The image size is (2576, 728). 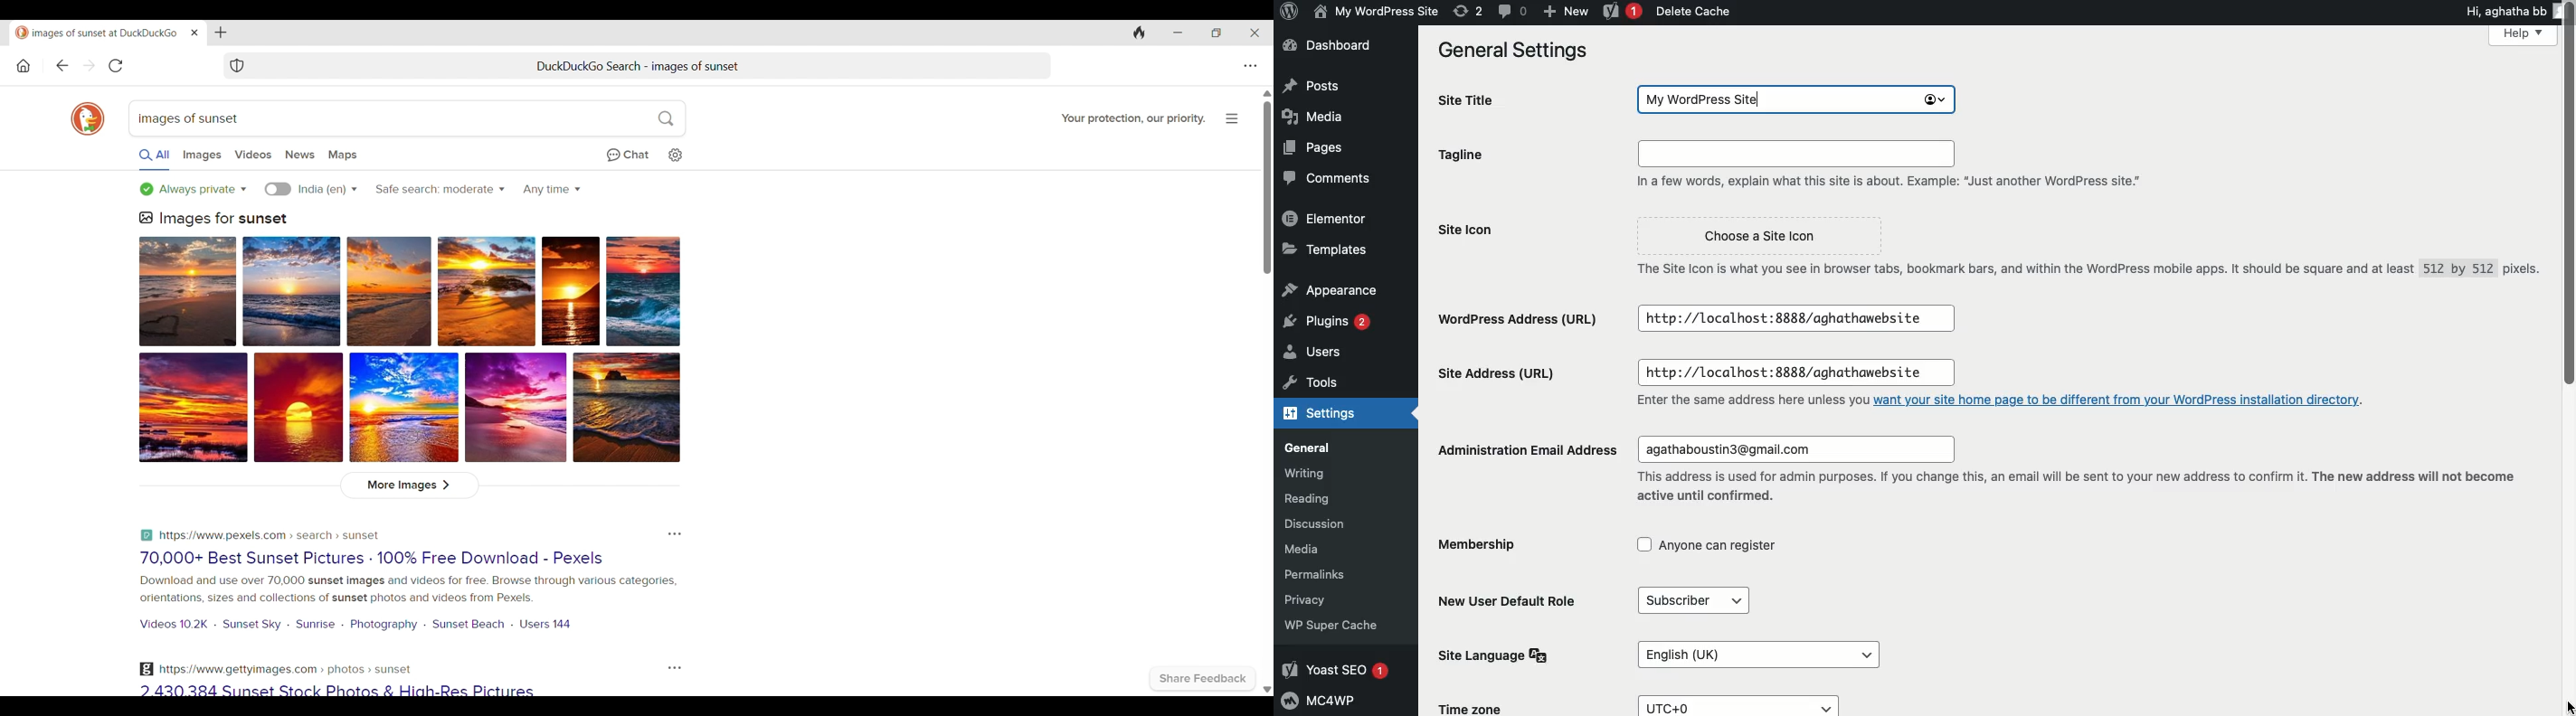 What do you see at coordinates (1266, 690) in the screenshot?
I see `Scroll down` at bounding box center [1266, 690].